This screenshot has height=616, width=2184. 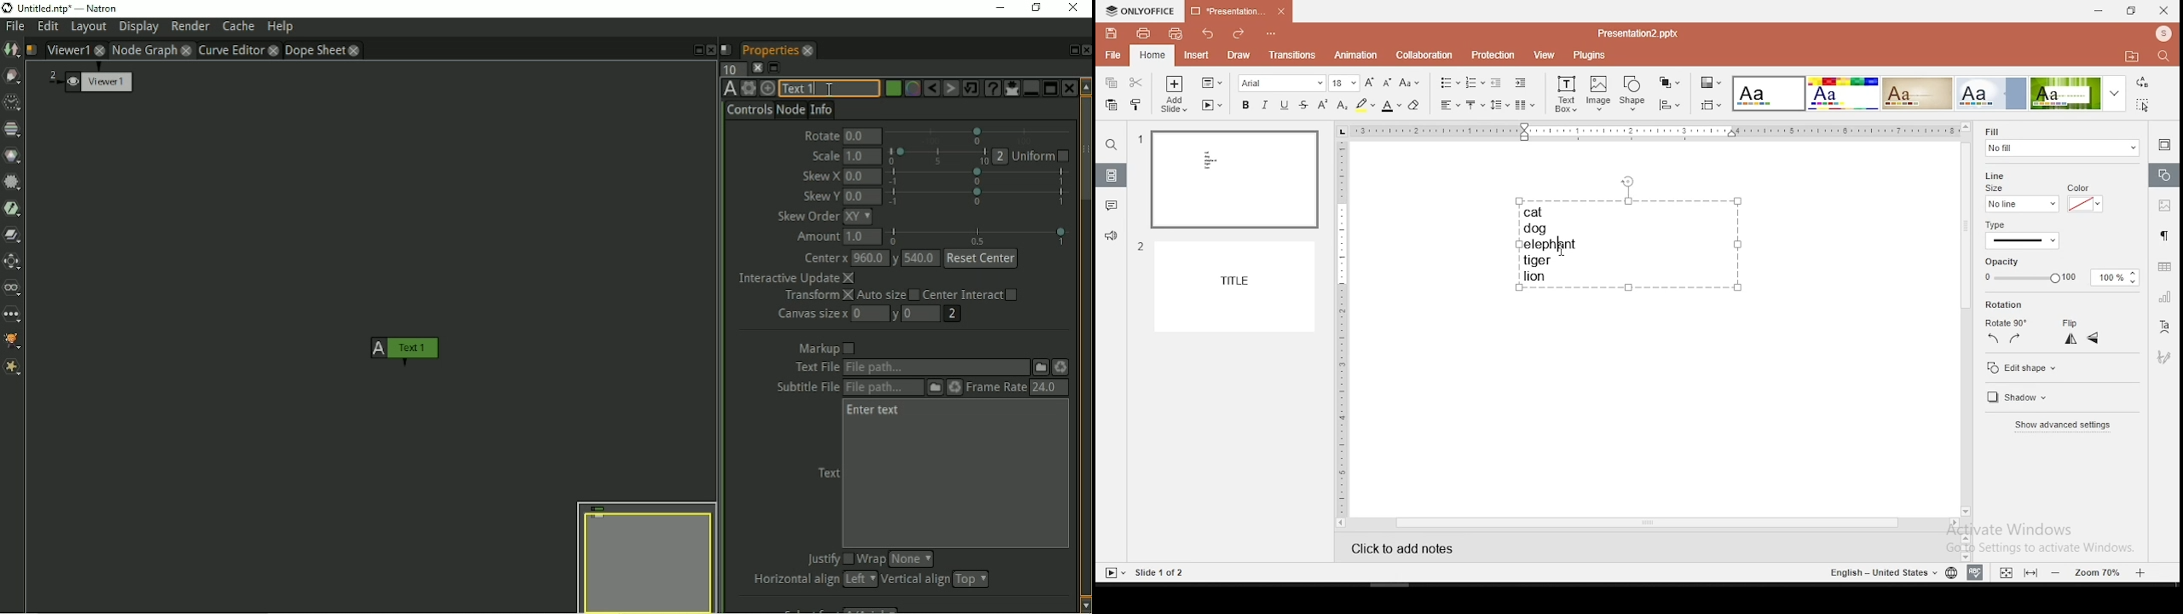 I want to click on vertical scale, so click(x=1342, y=327).